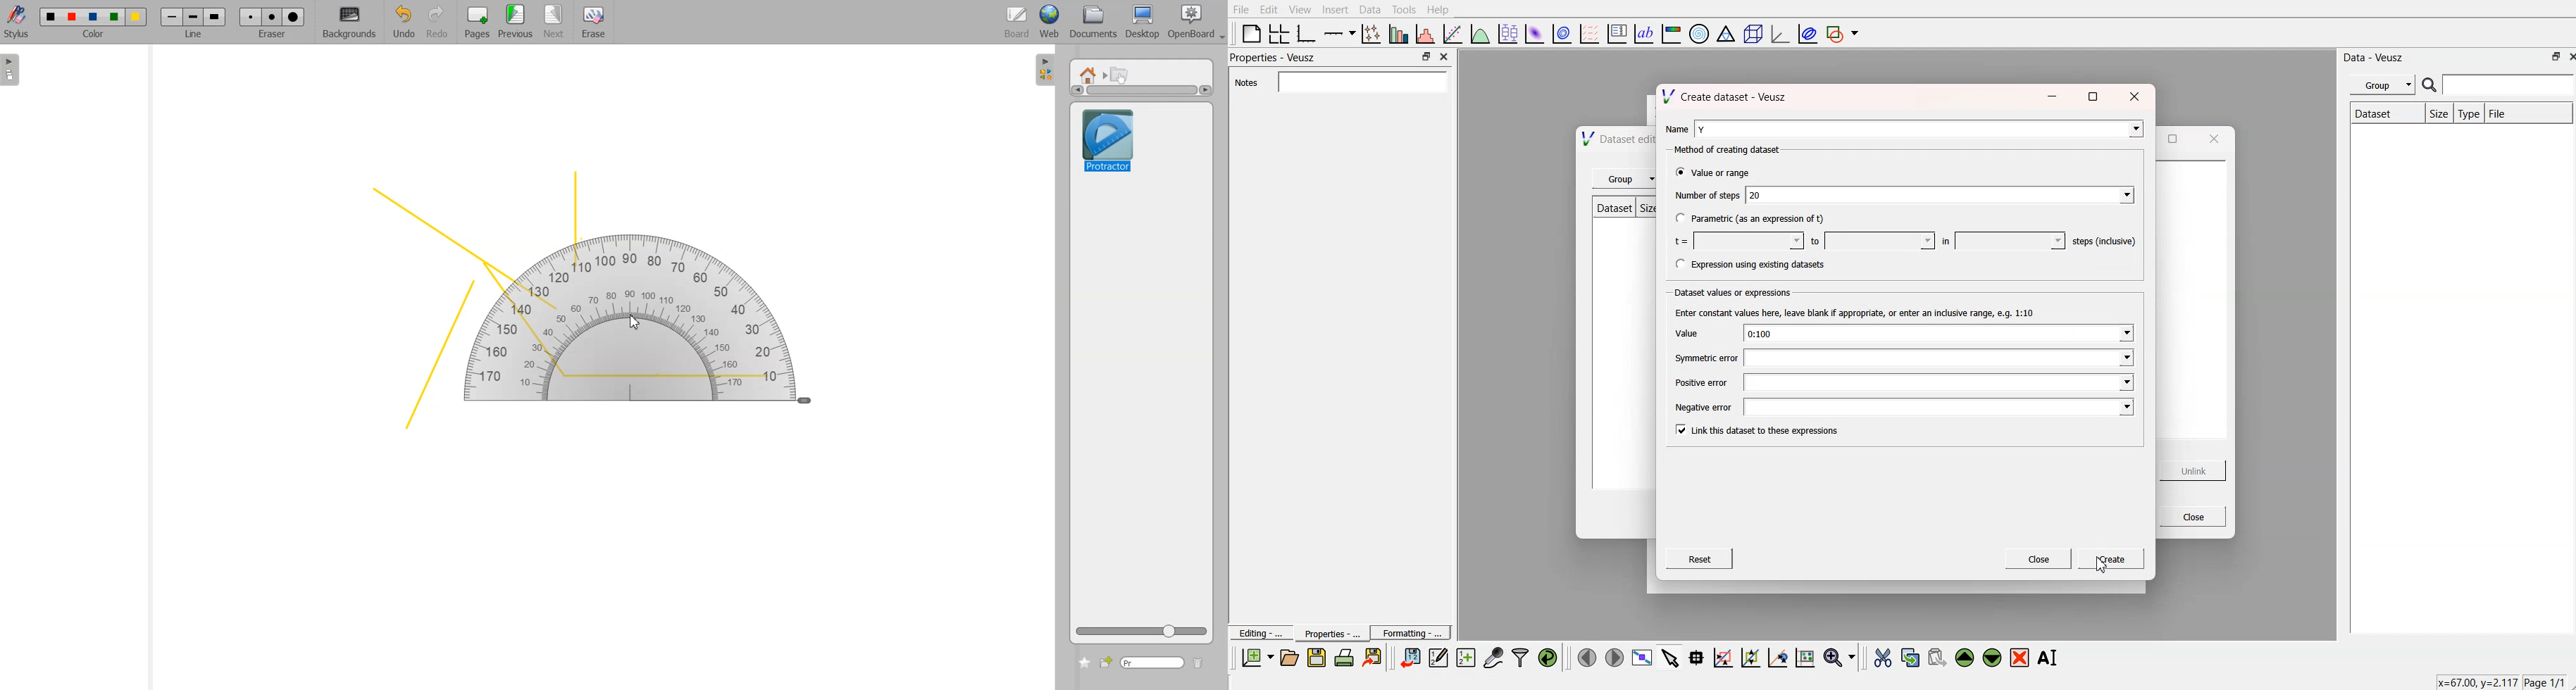 This screenshot has height=700, width=2576. I want to click on reload linked datasets, so click(1550, 656).